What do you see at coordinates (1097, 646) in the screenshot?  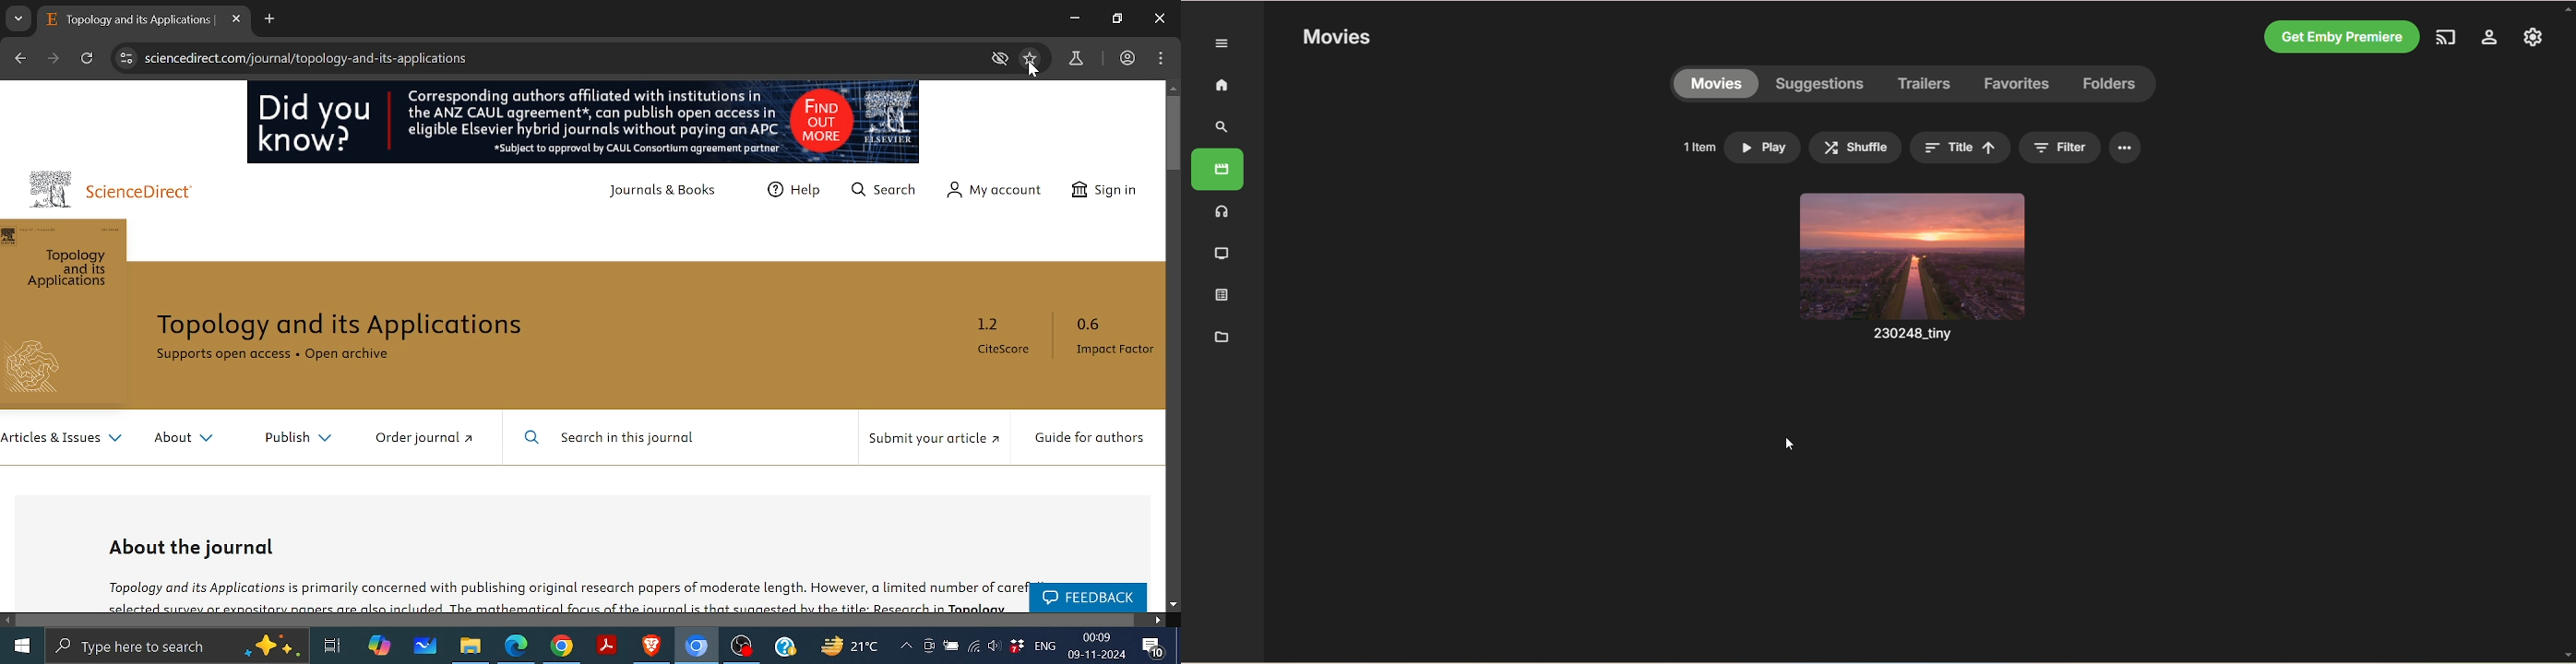 I see `00:09 09-11-2024` at bounding box center [1097, 646].